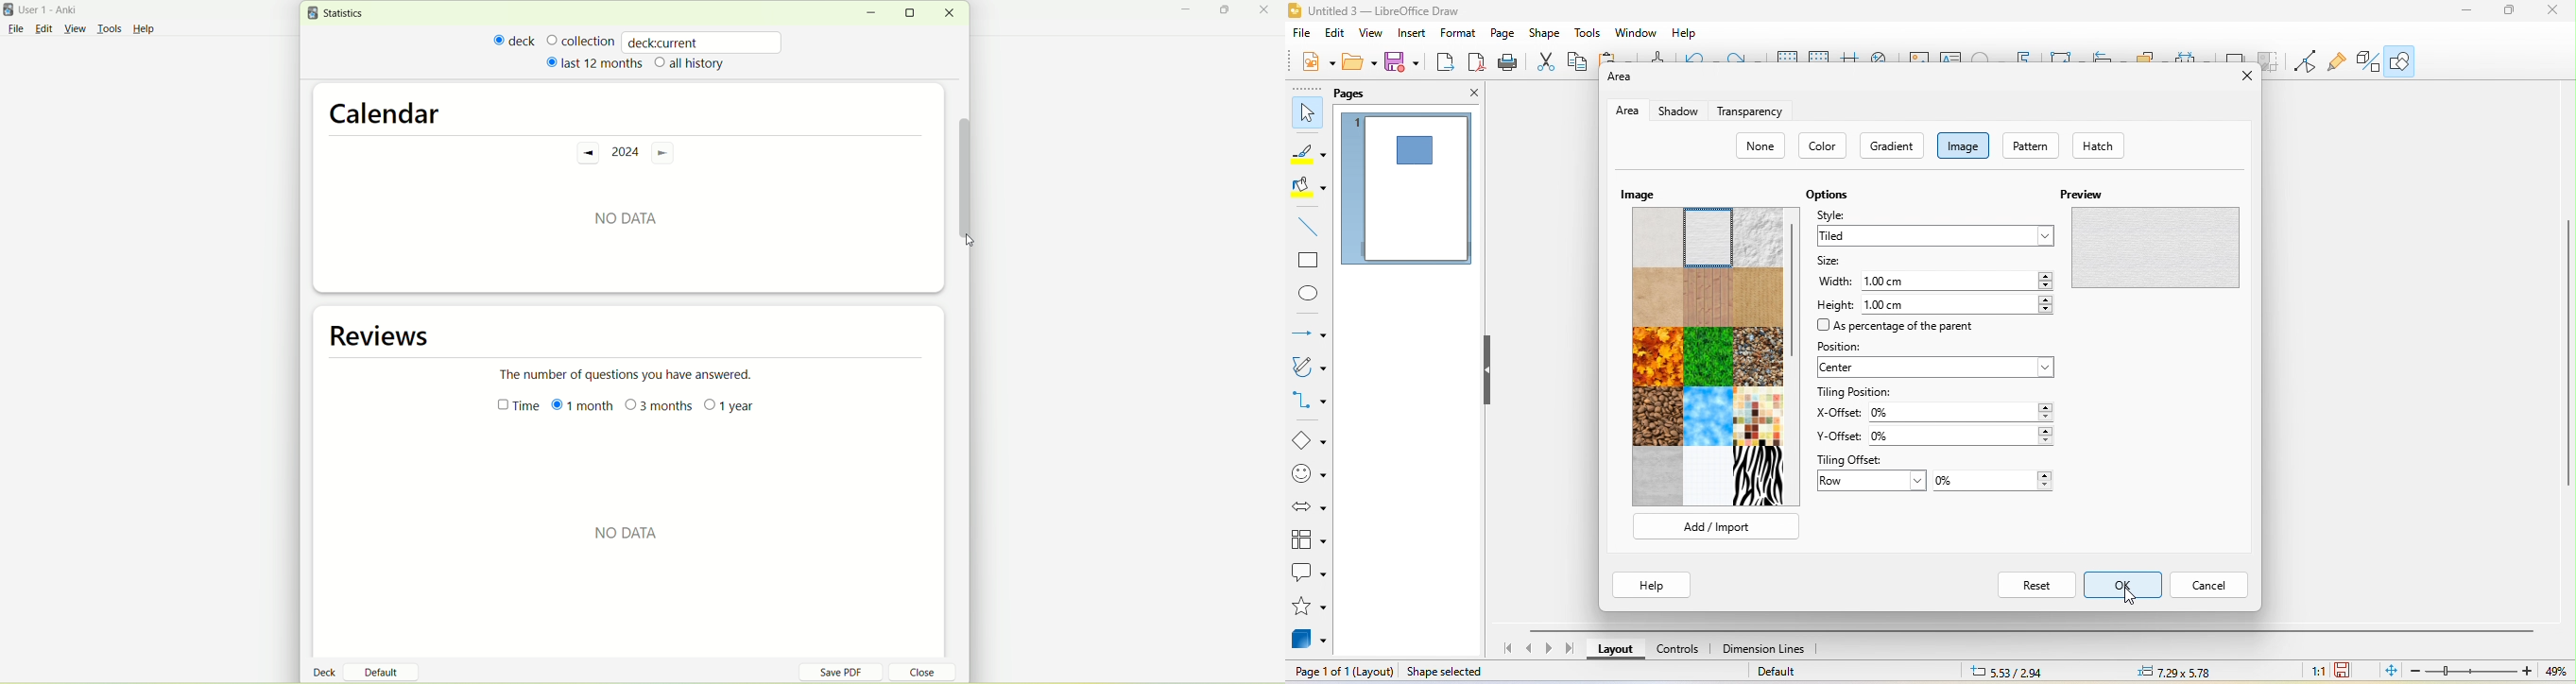 The height and width of the screenshot is (700, 2576). I want to click on default, so click(386, 667).